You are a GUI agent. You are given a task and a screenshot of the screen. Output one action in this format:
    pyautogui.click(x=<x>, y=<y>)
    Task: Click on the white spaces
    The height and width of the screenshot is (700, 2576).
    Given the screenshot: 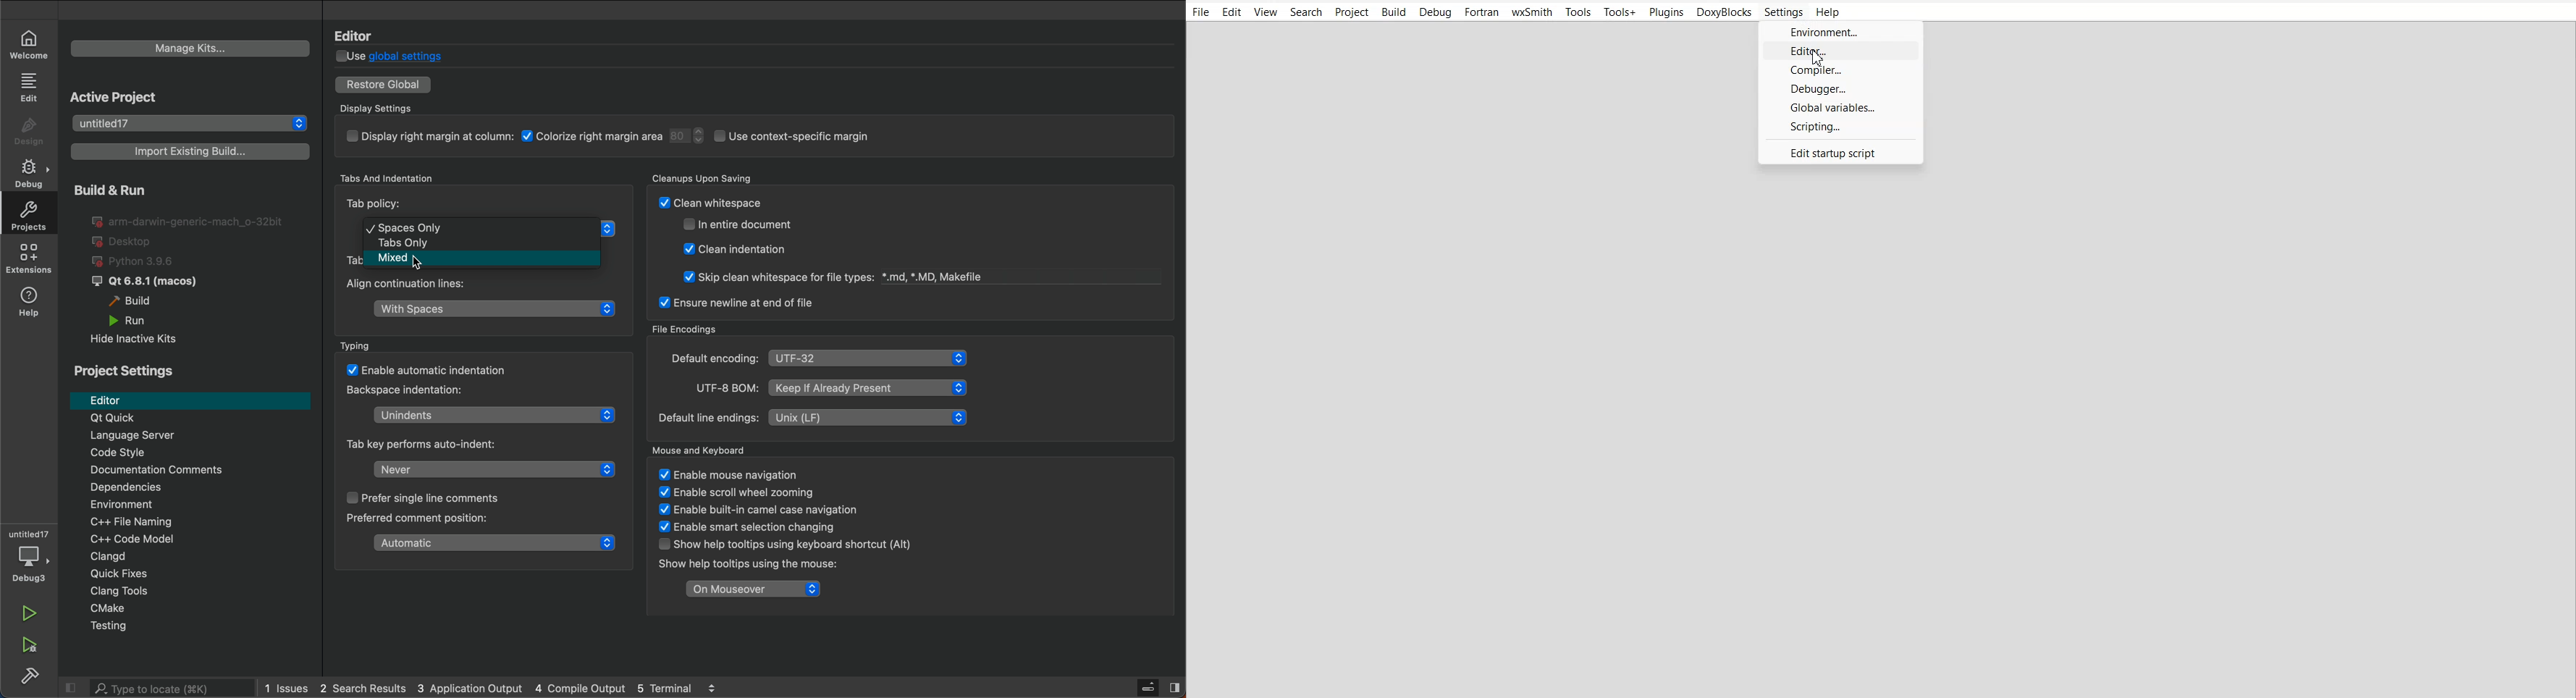 What is the action you would take?
    pyautogui.click(x=495, y=312)
    